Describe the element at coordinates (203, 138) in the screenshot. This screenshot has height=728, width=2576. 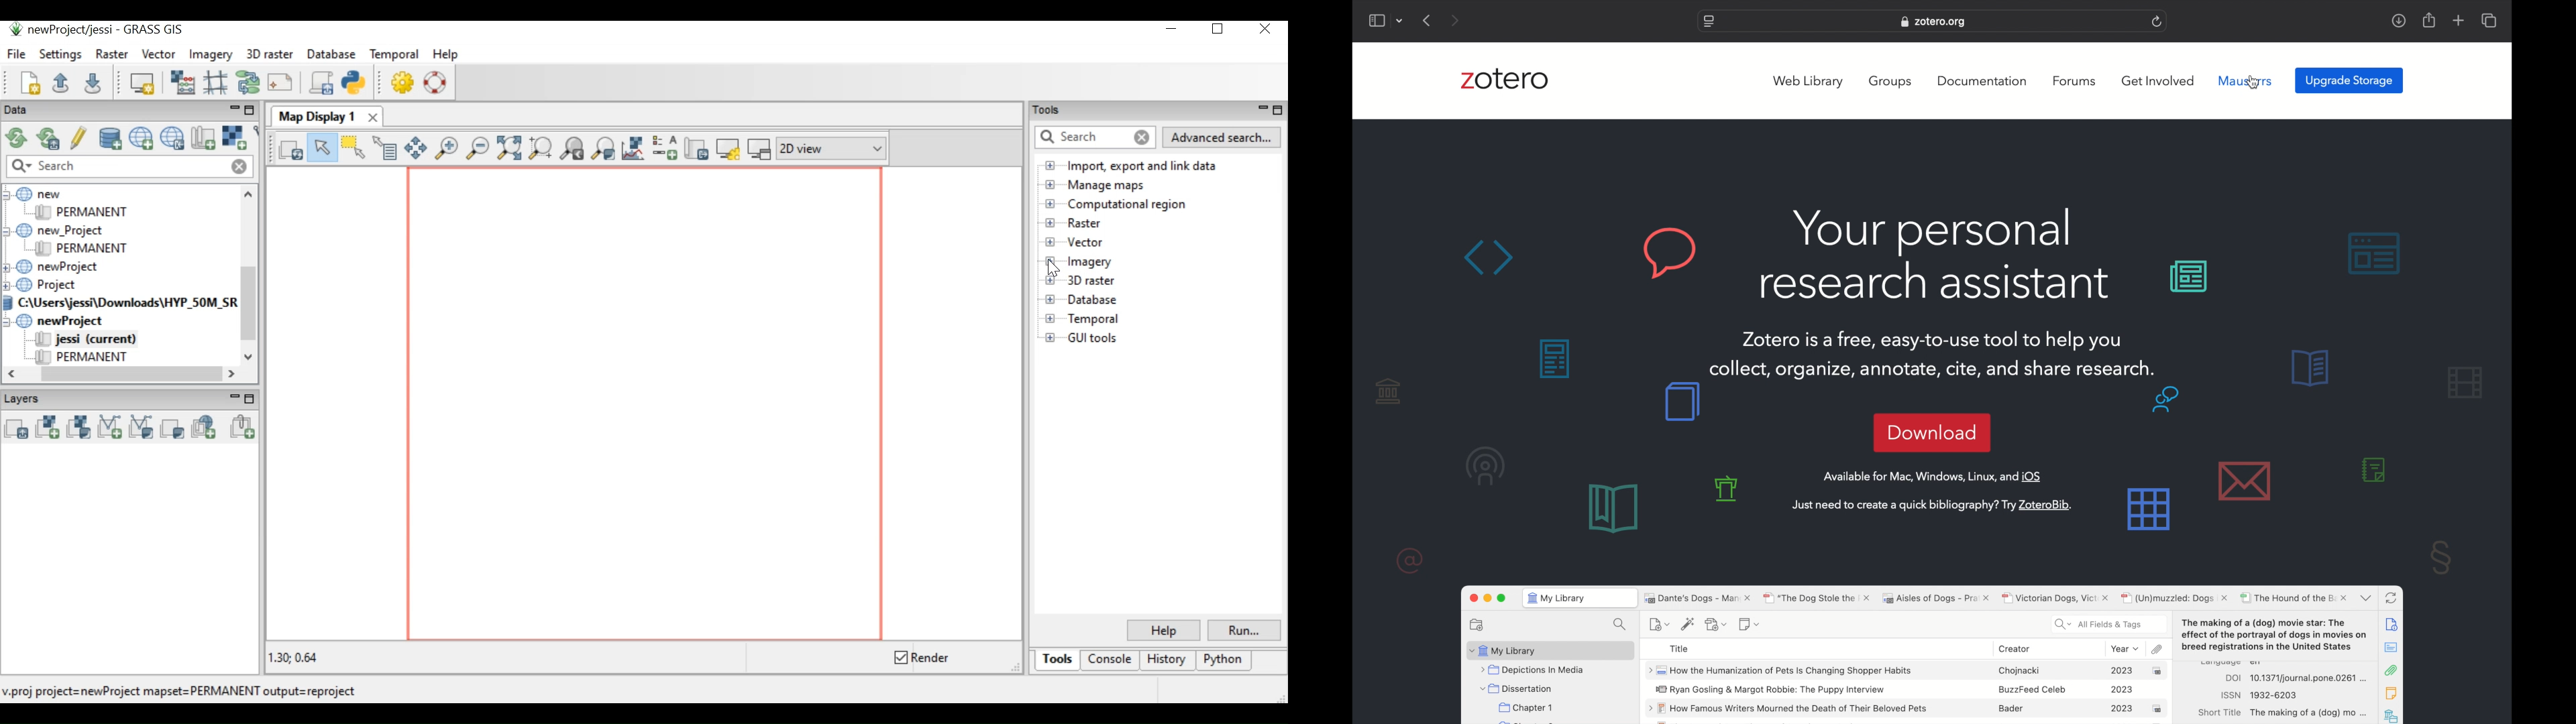
I see `Create new mapset` at that location.